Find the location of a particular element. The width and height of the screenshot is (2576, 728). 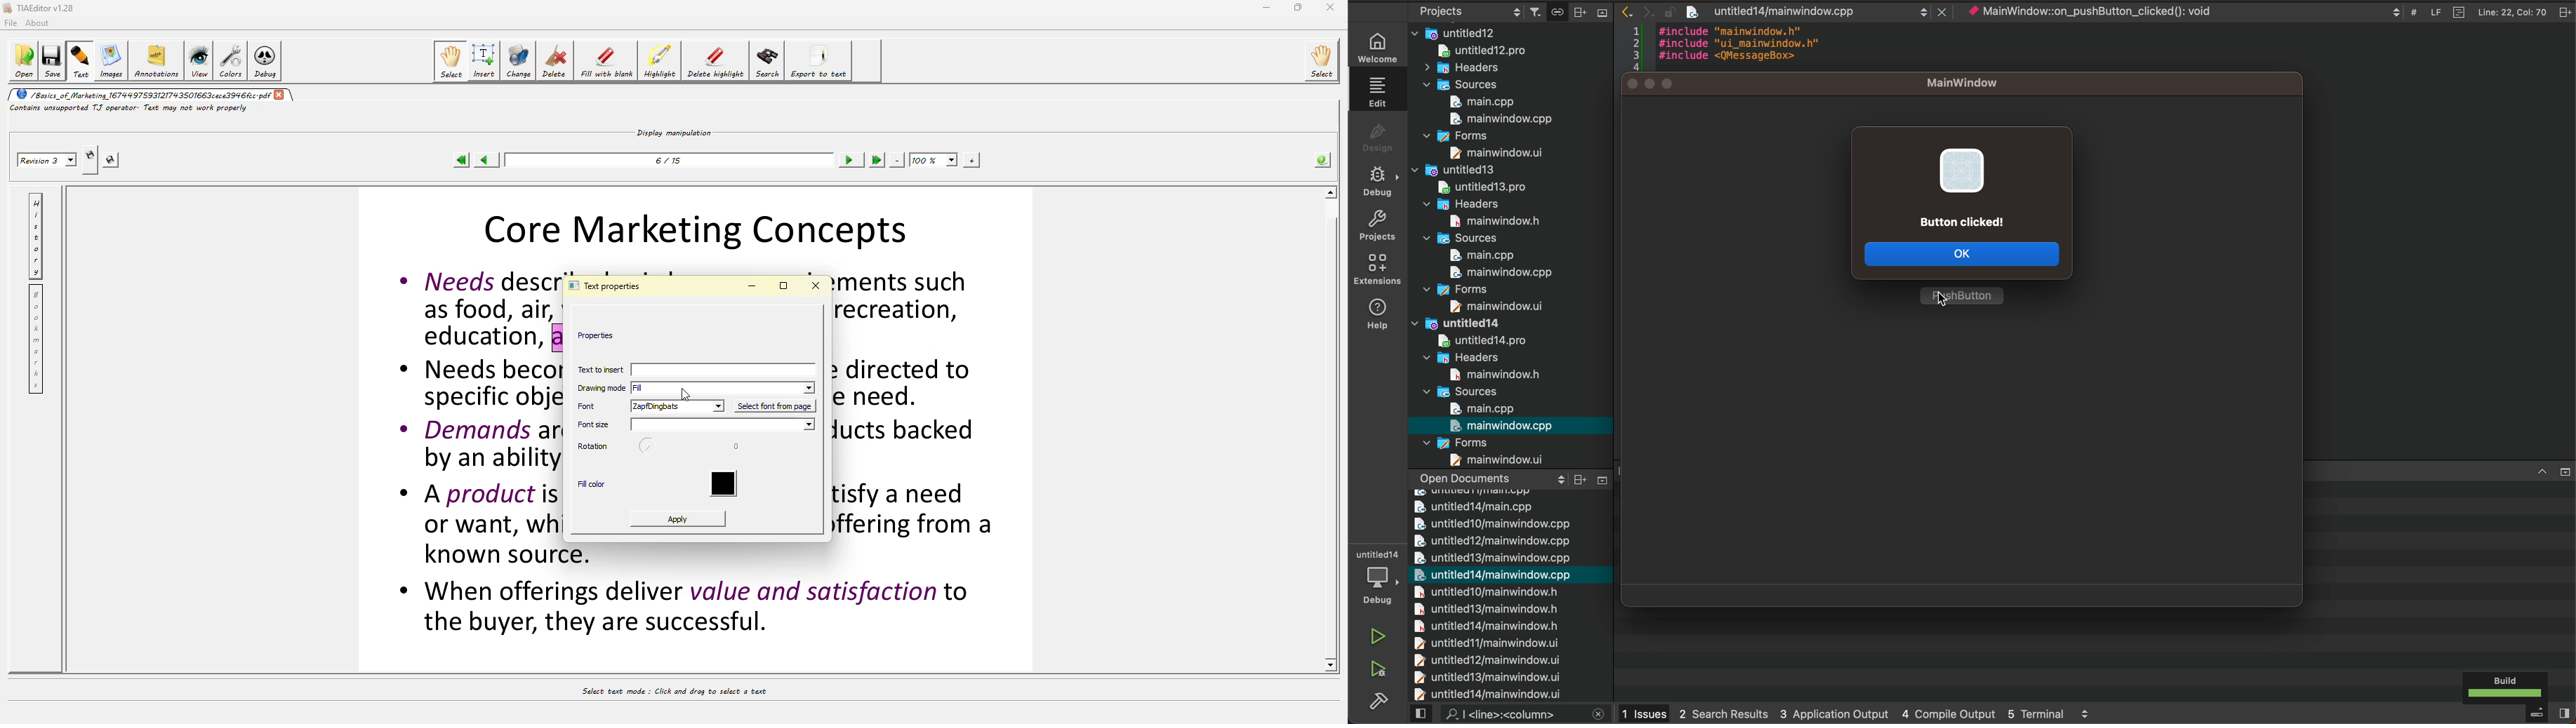

headers is located at coordinates (1462, 357).